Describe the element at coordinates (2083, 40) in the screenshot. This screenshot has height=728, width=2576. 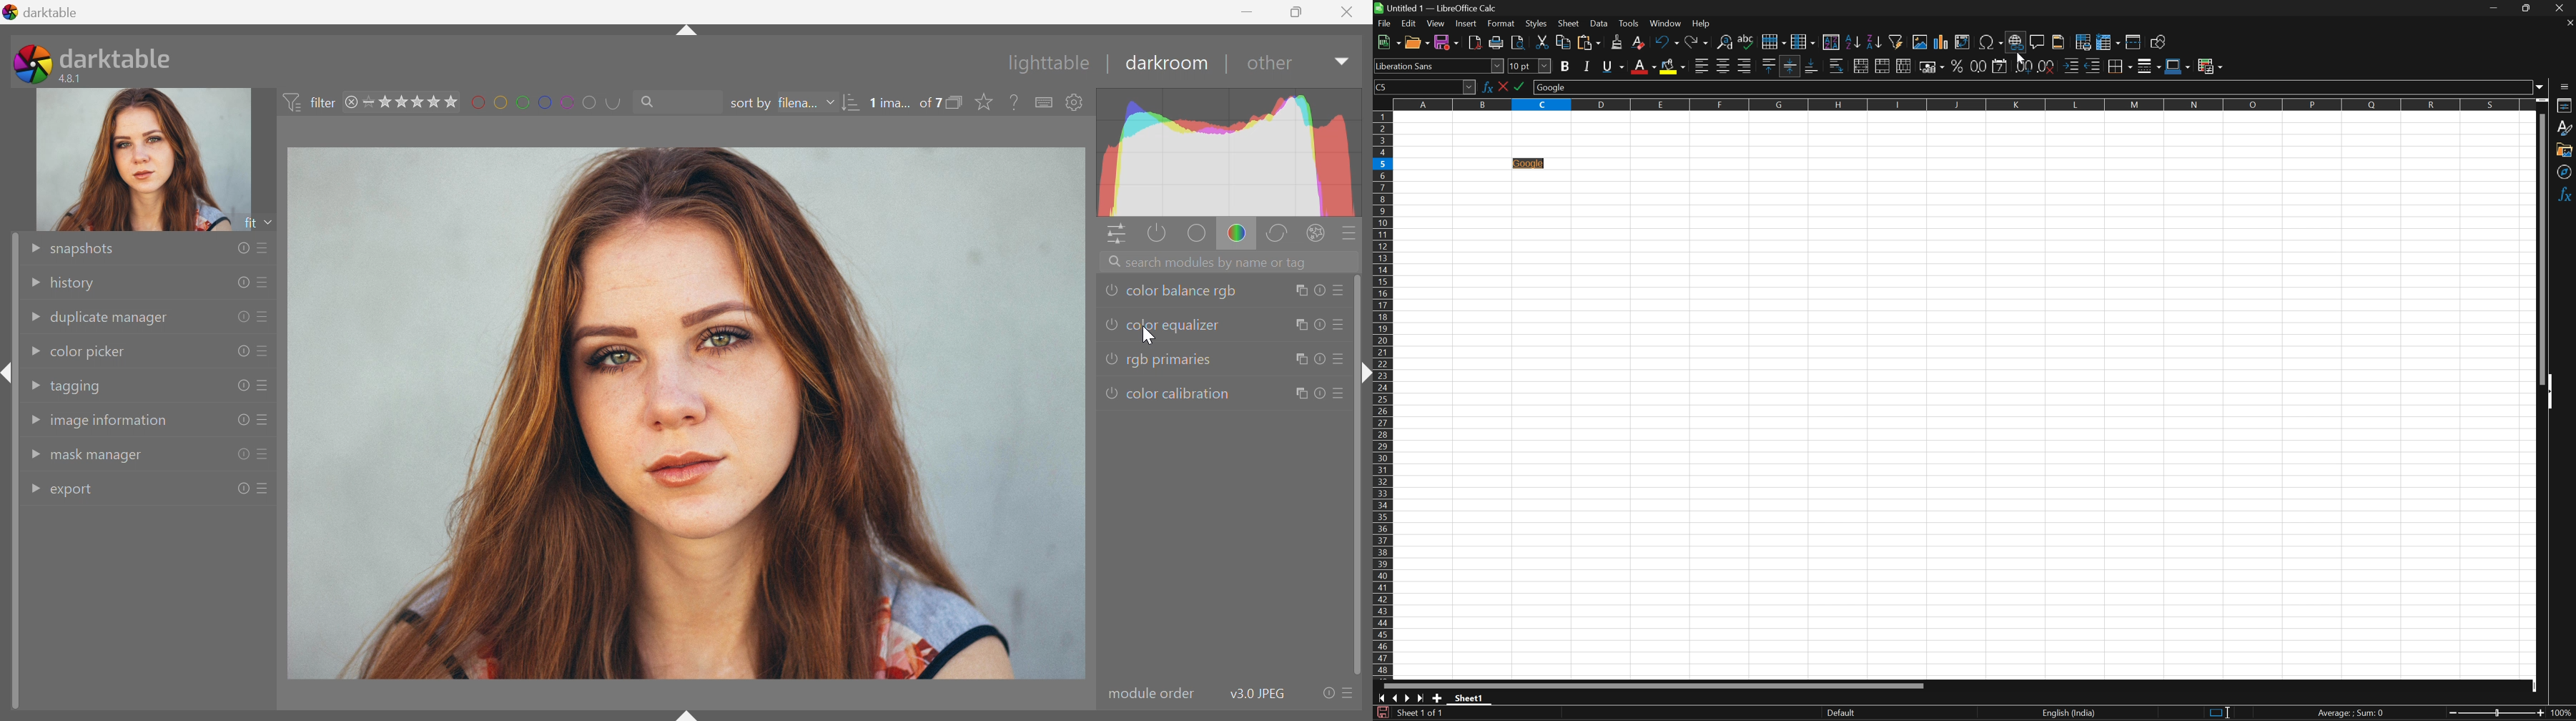
I see `Define print area` at that location.